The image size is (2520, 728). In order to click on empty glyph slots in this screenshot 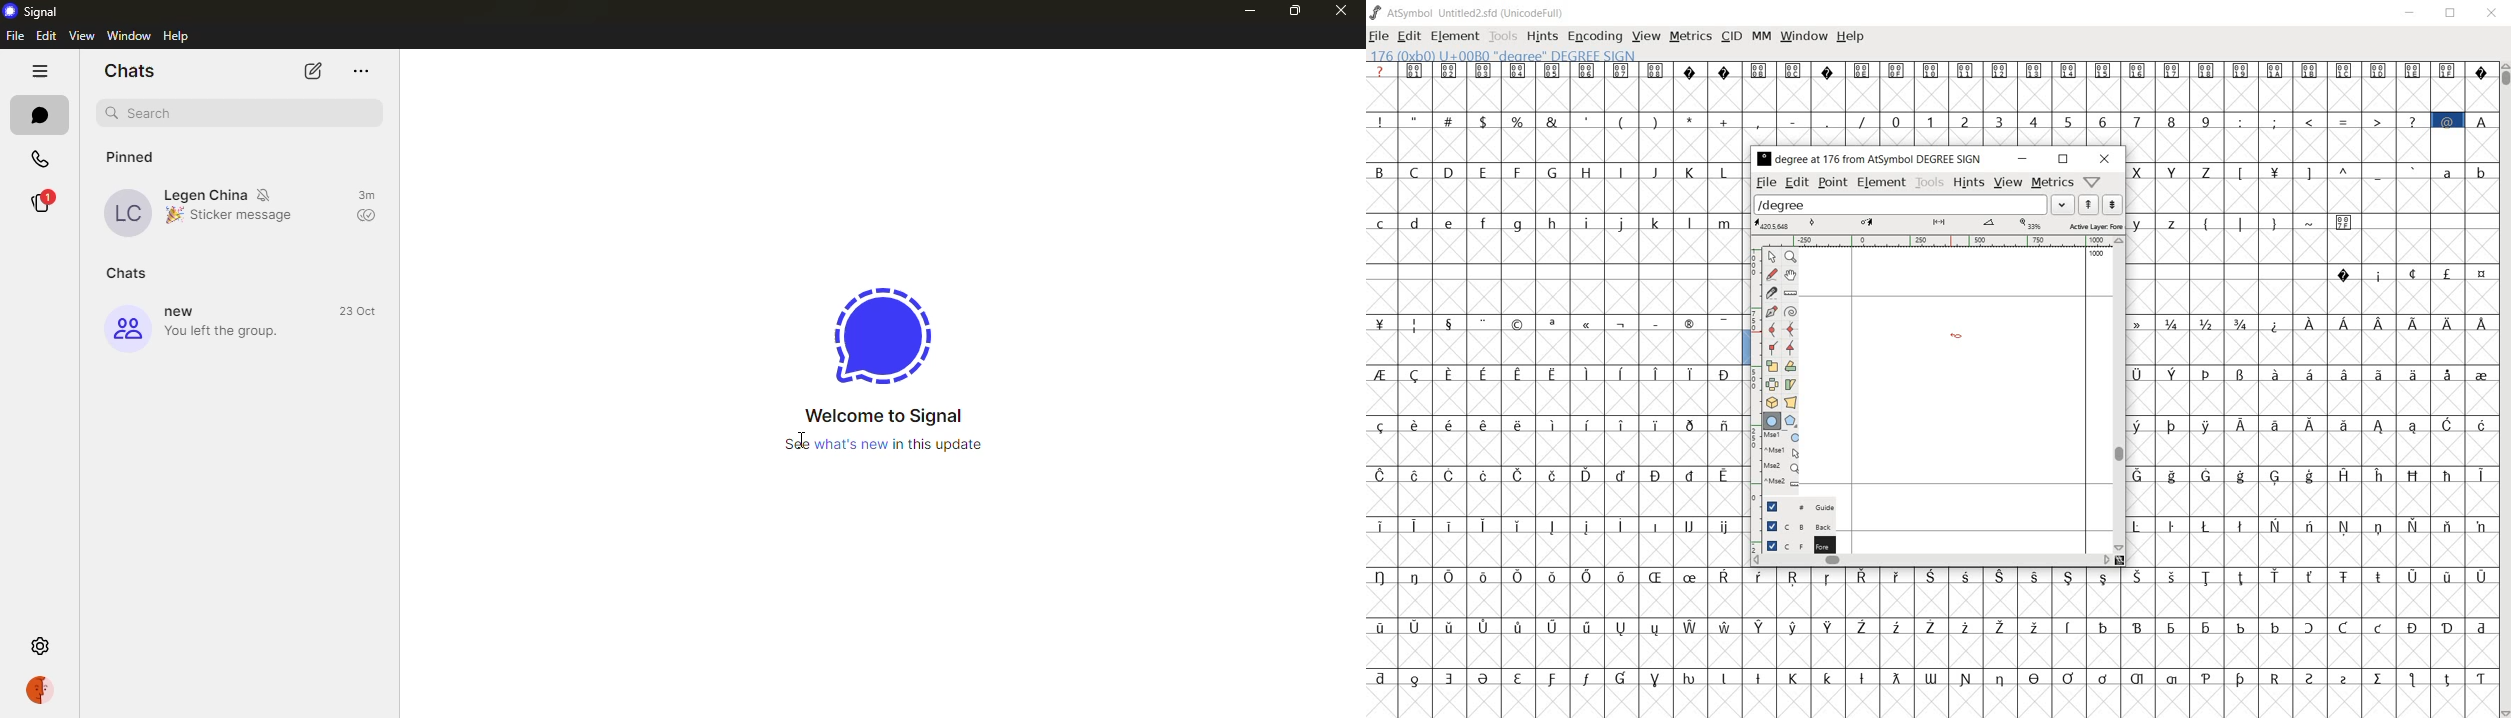, I will do `click(2119, 651)`.